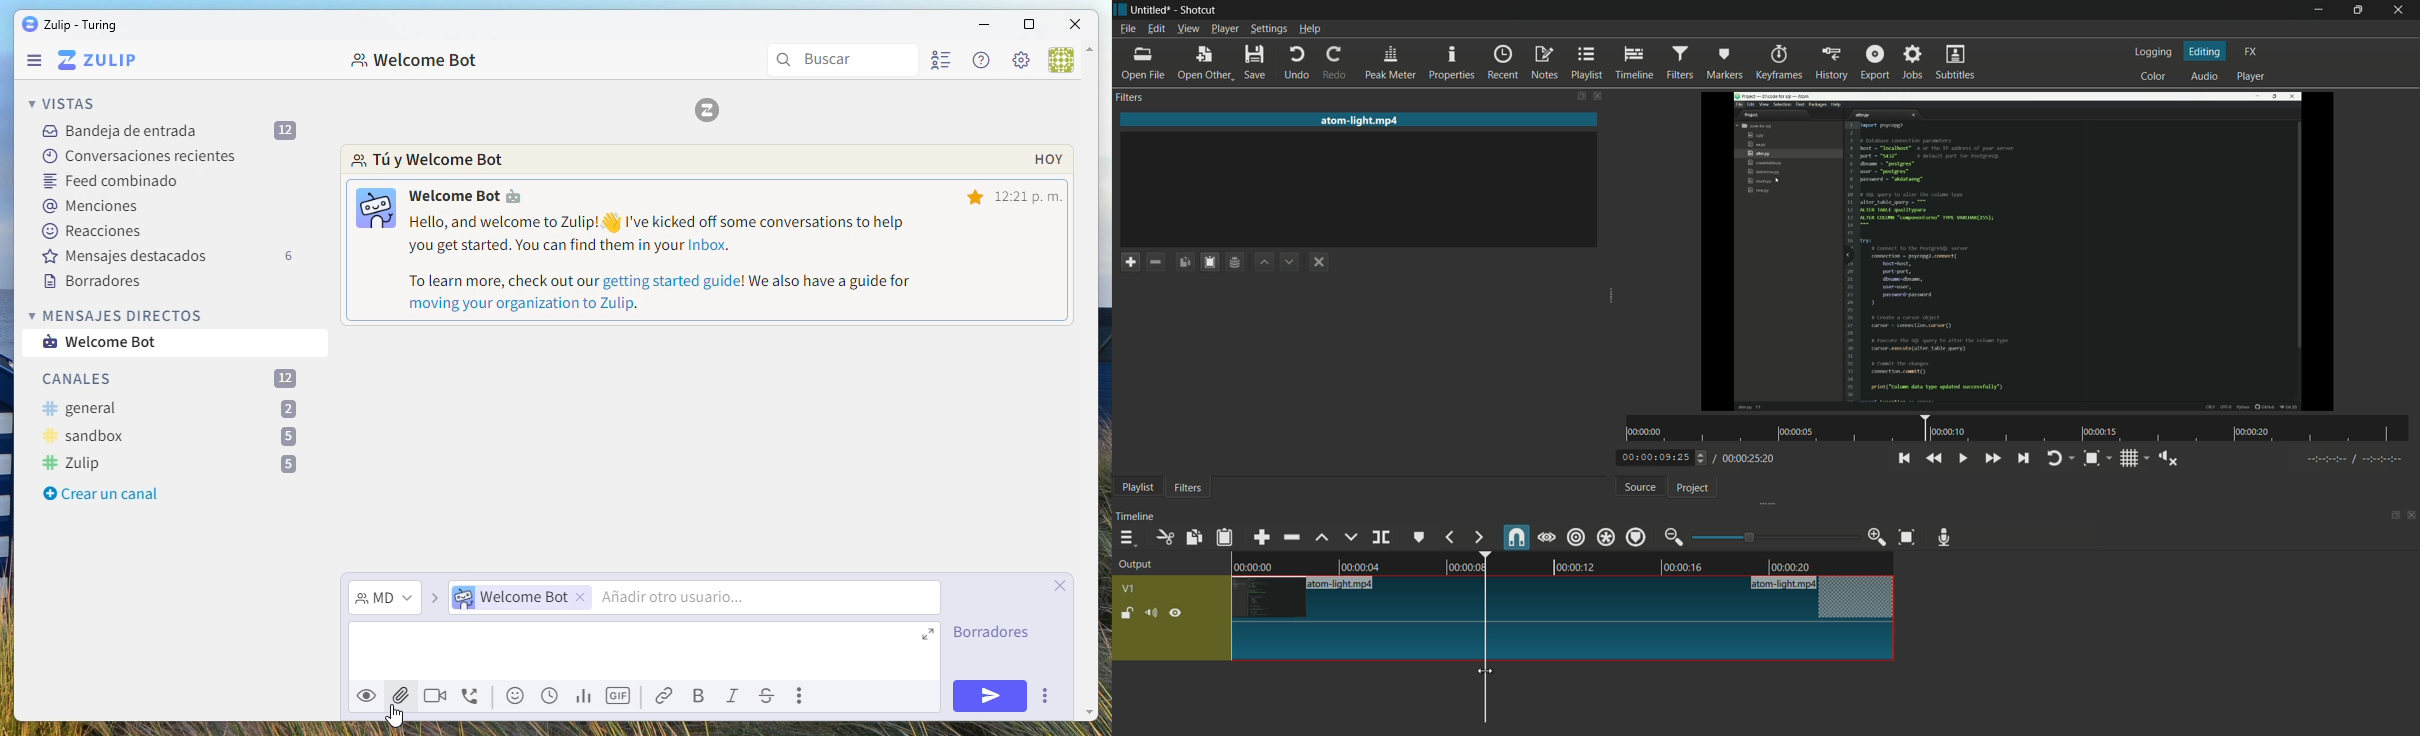  Describe the element at coordinates (1187, 30) in the screenshot. I see `view menu` at that location.